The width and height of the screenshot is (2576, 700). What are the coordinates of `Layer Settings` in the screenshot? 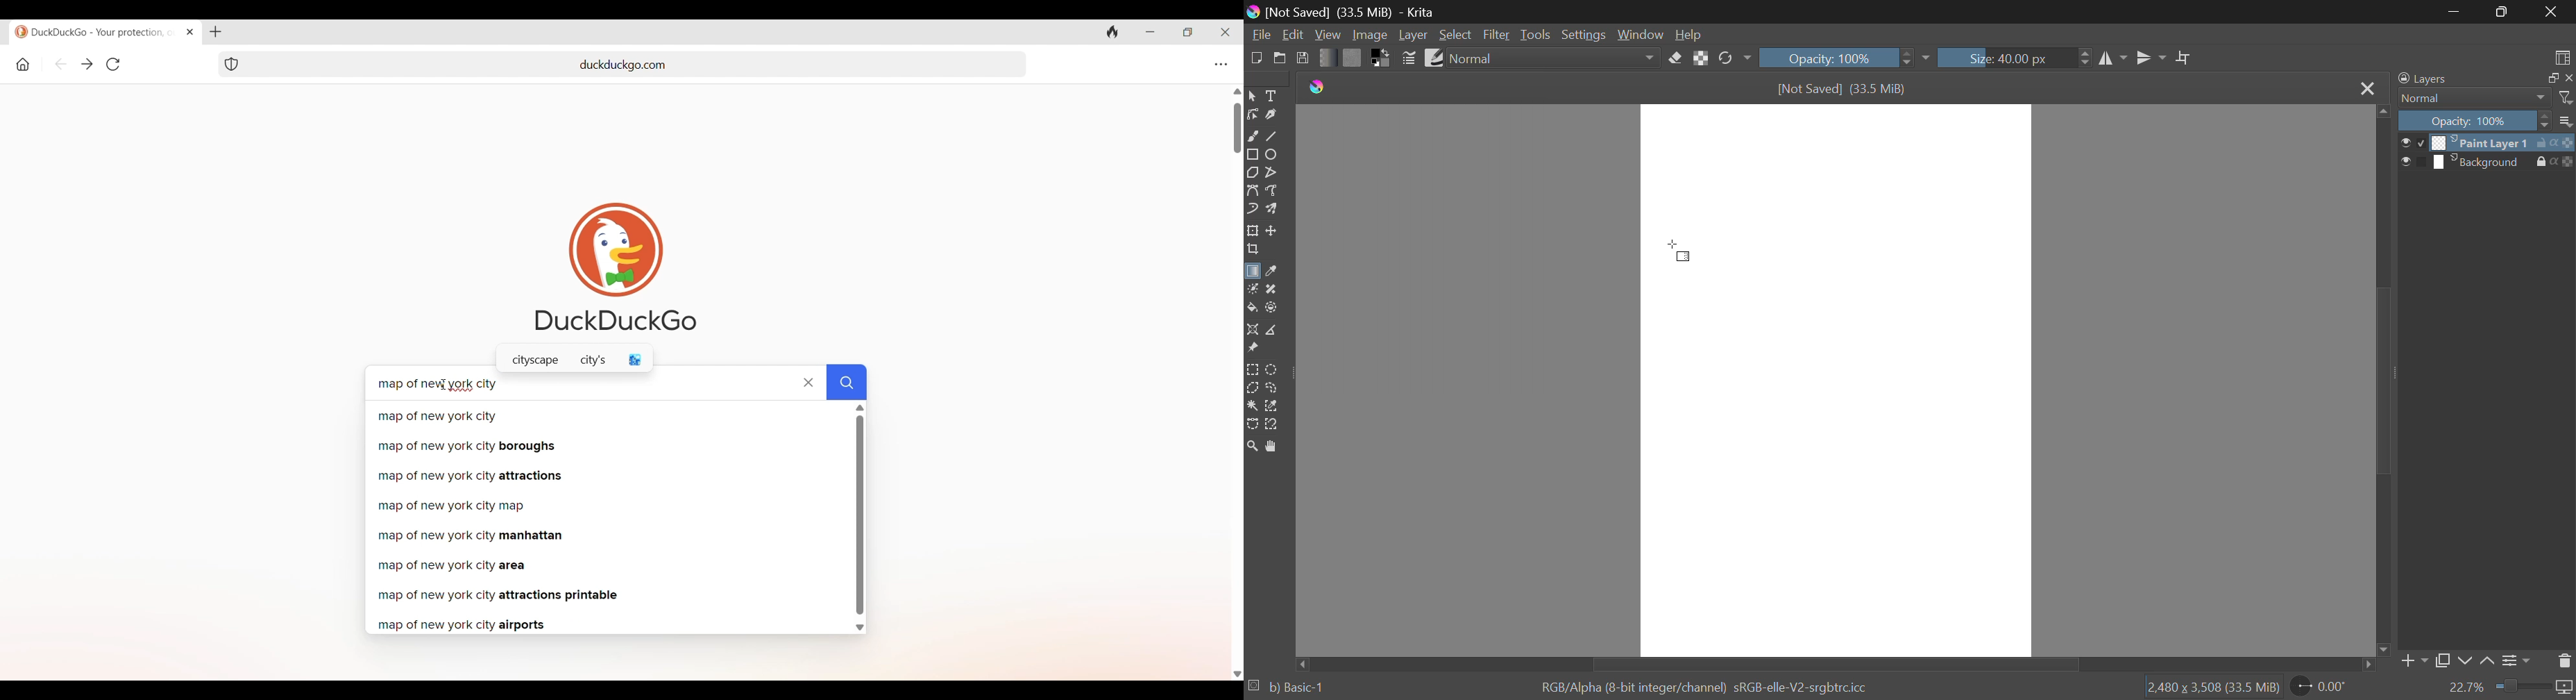 It's located at (2514, 660).